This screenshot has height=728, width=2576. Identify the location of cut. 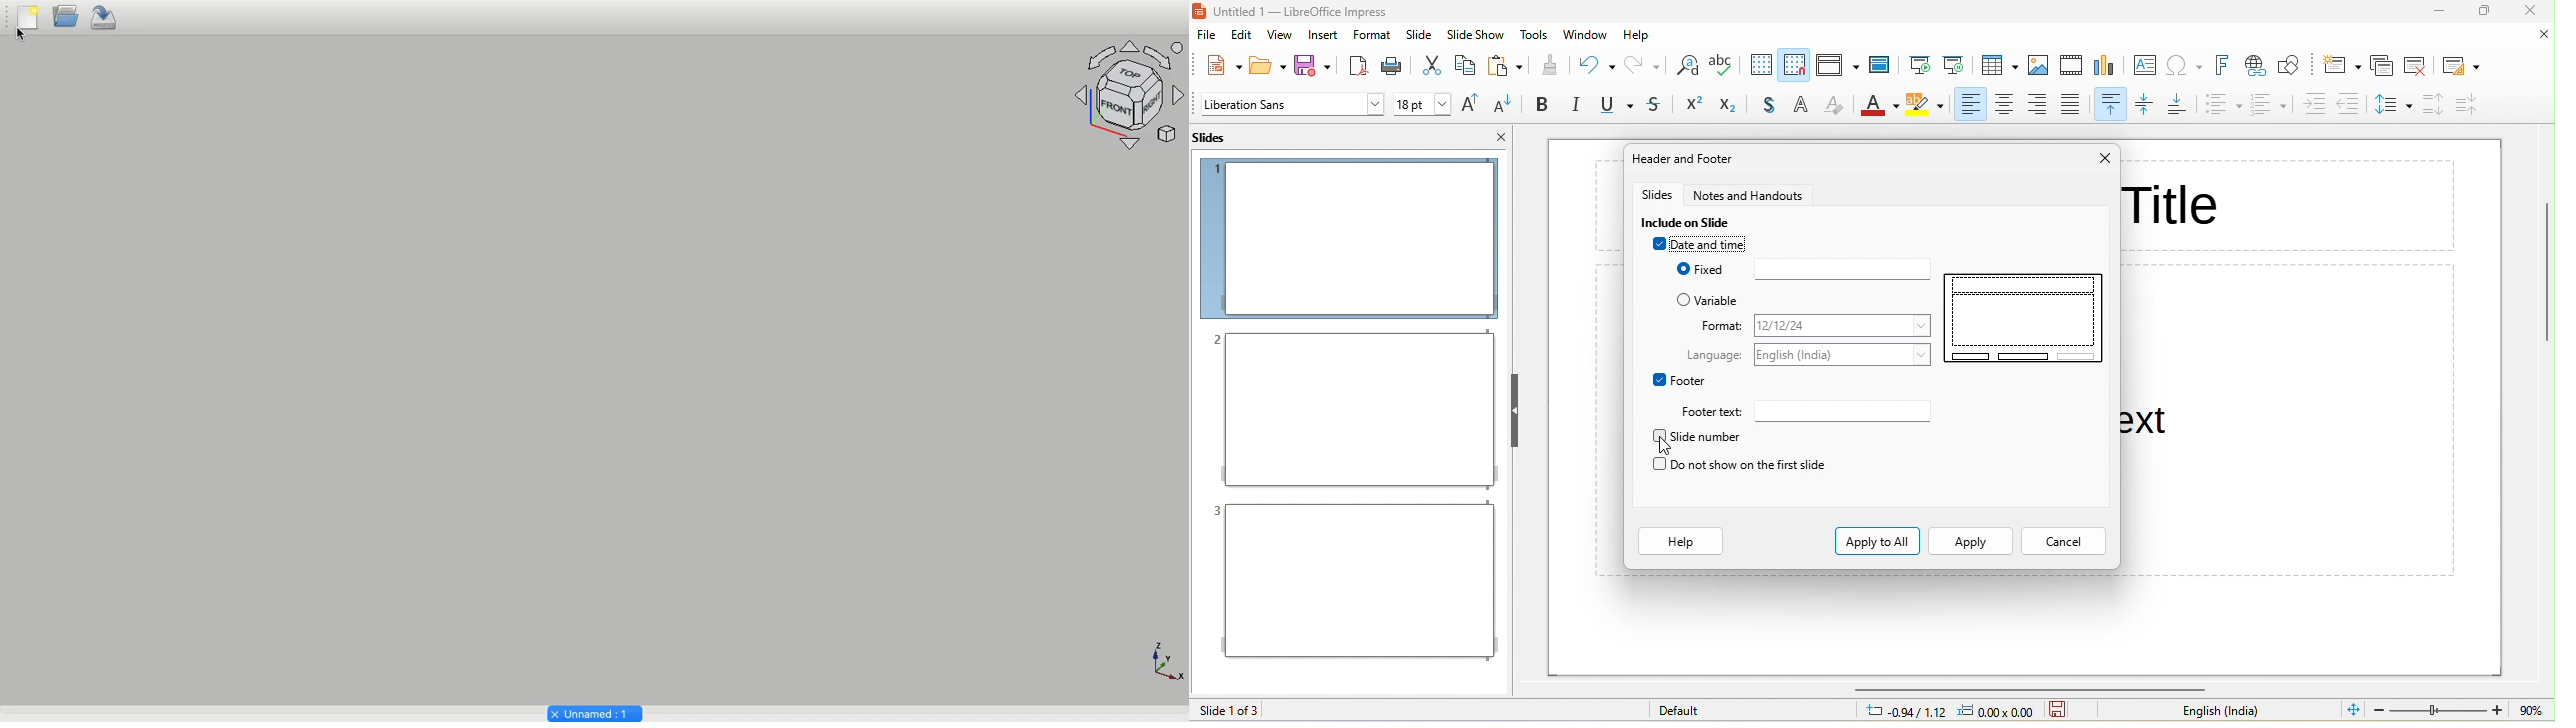
(1431, 65).